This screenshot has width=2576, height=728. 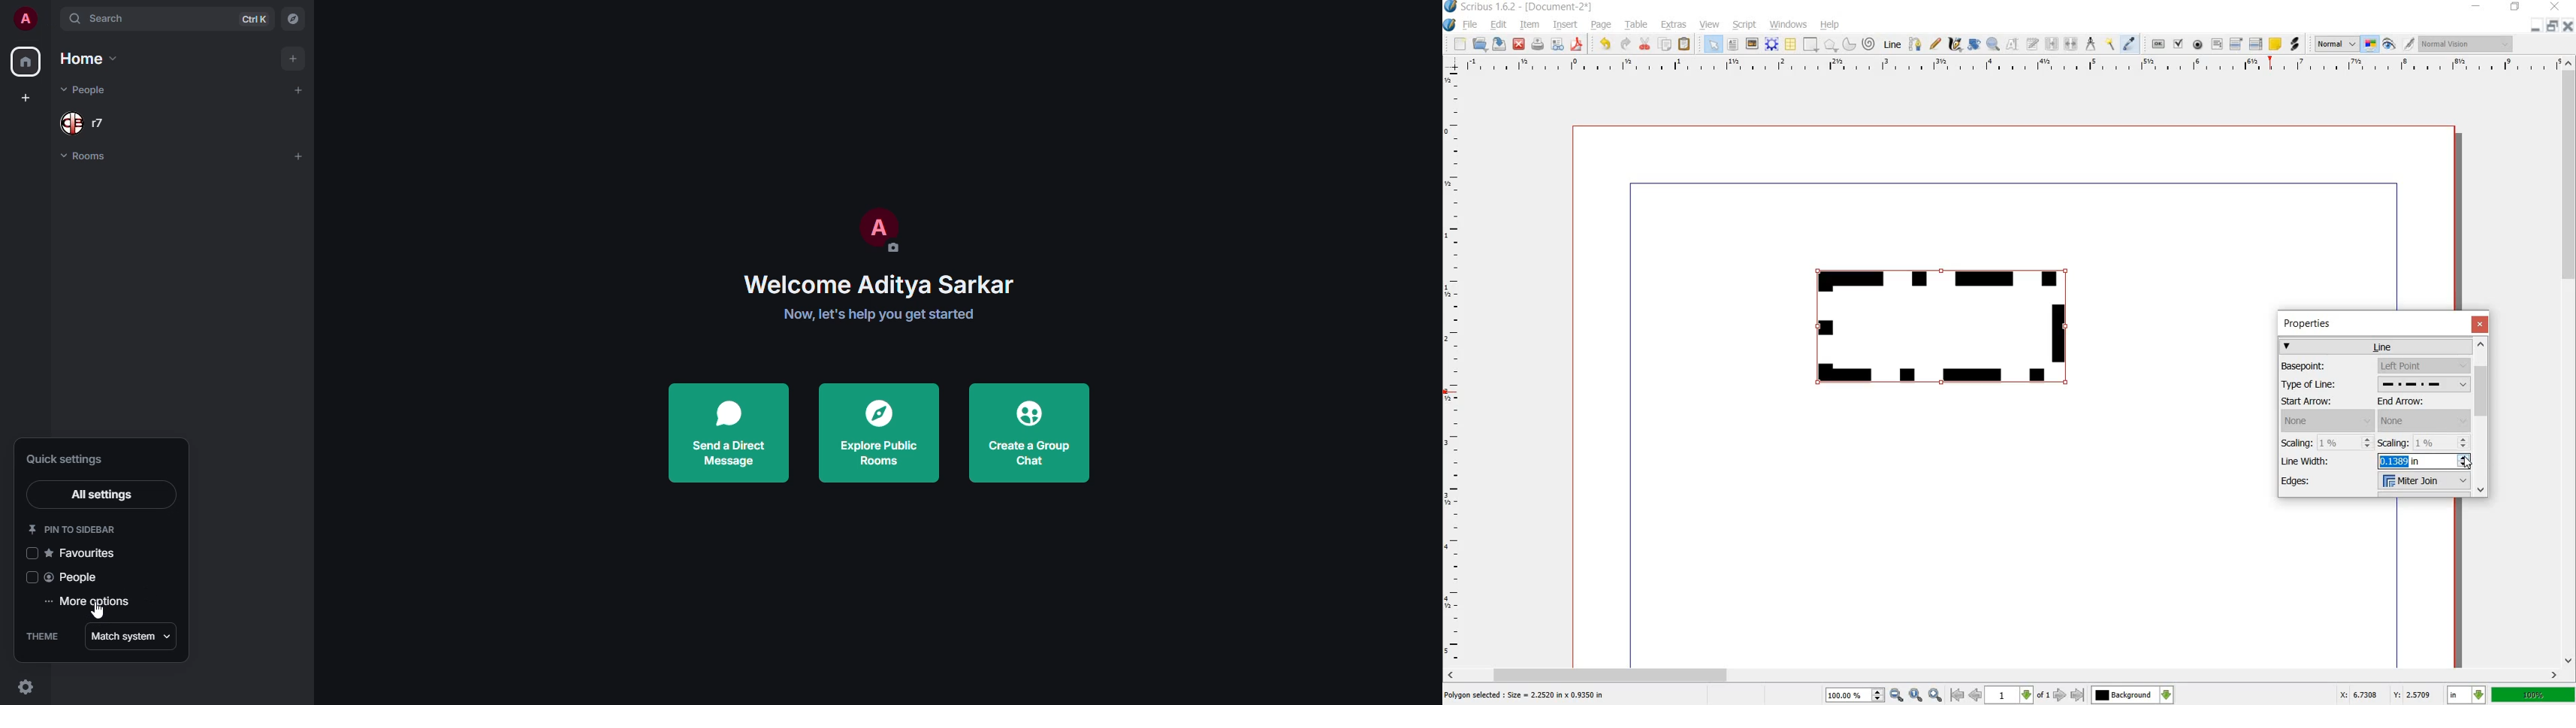 What do you see at coordinates (1498, 44) in the screenshot?
I see `SAVE` at bounding box center [1498, 44].